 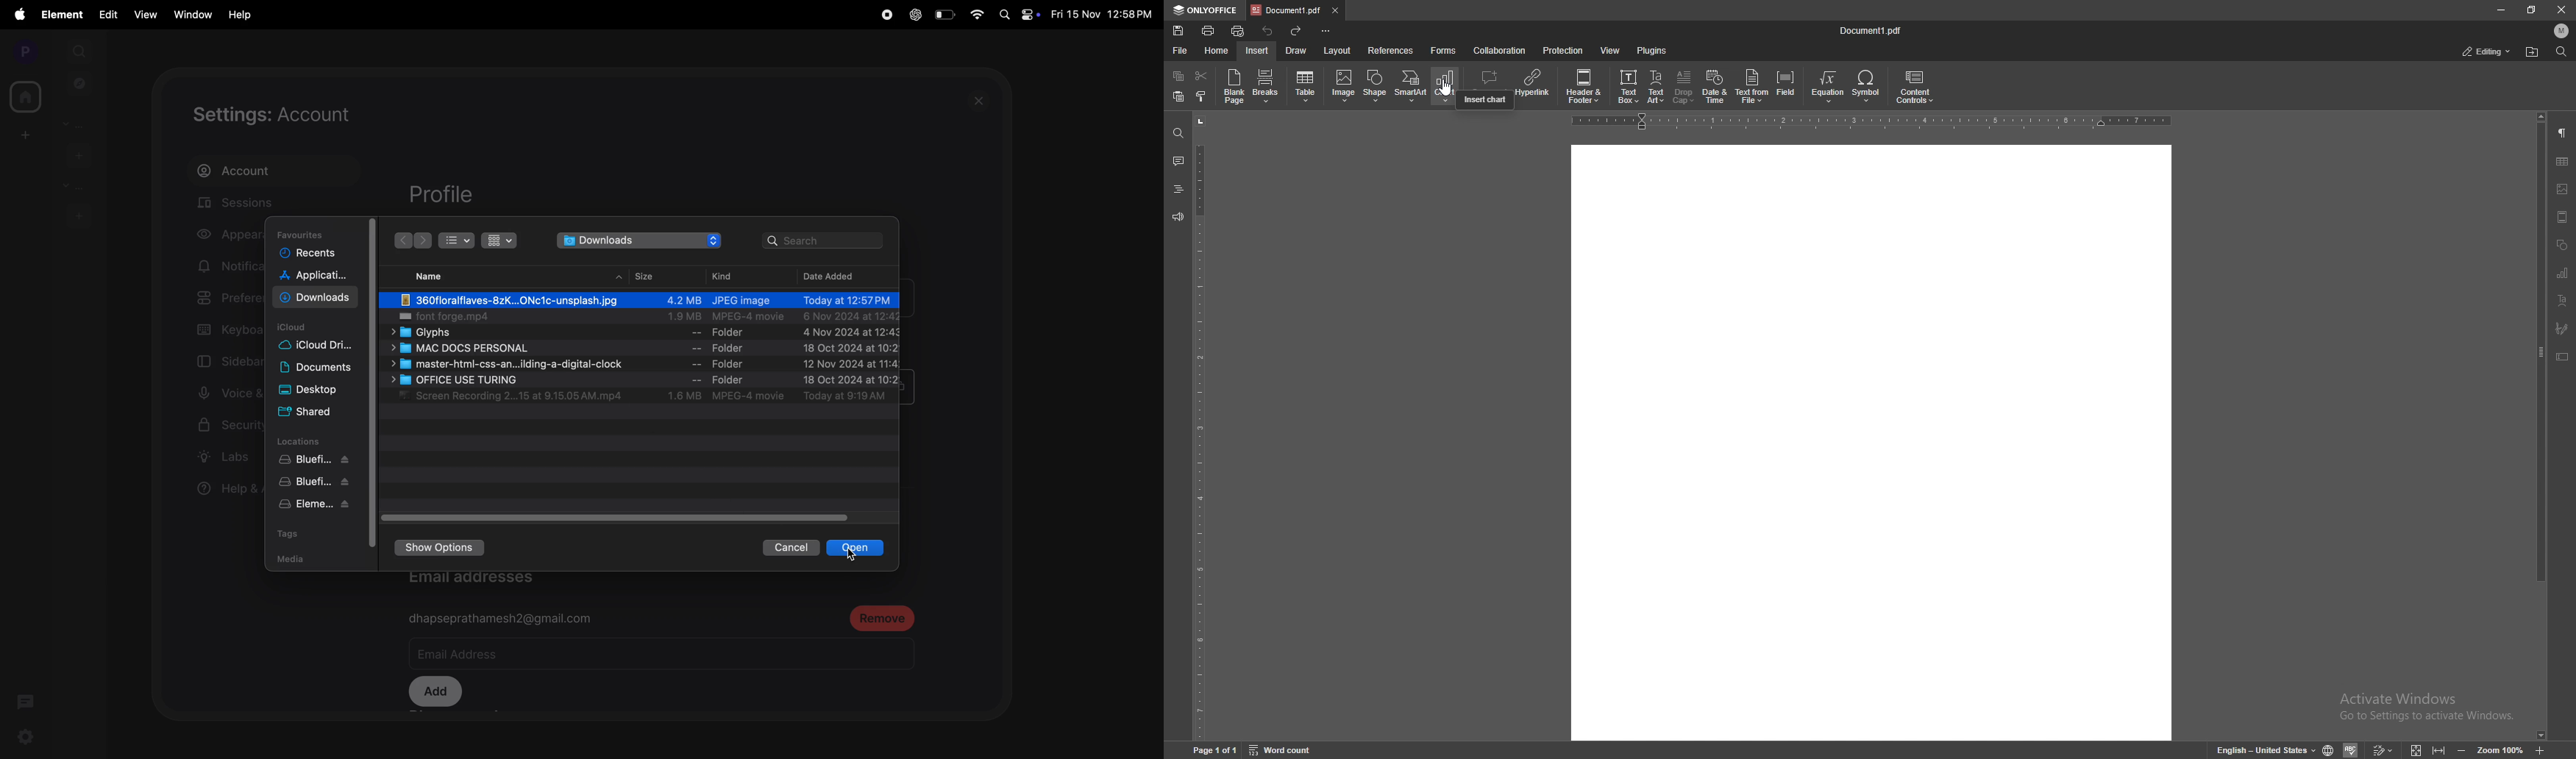 What do you see at coordinates (1533, 86) in the screenshot?
I see `hyperlink` at bounding box center [1533, 86].